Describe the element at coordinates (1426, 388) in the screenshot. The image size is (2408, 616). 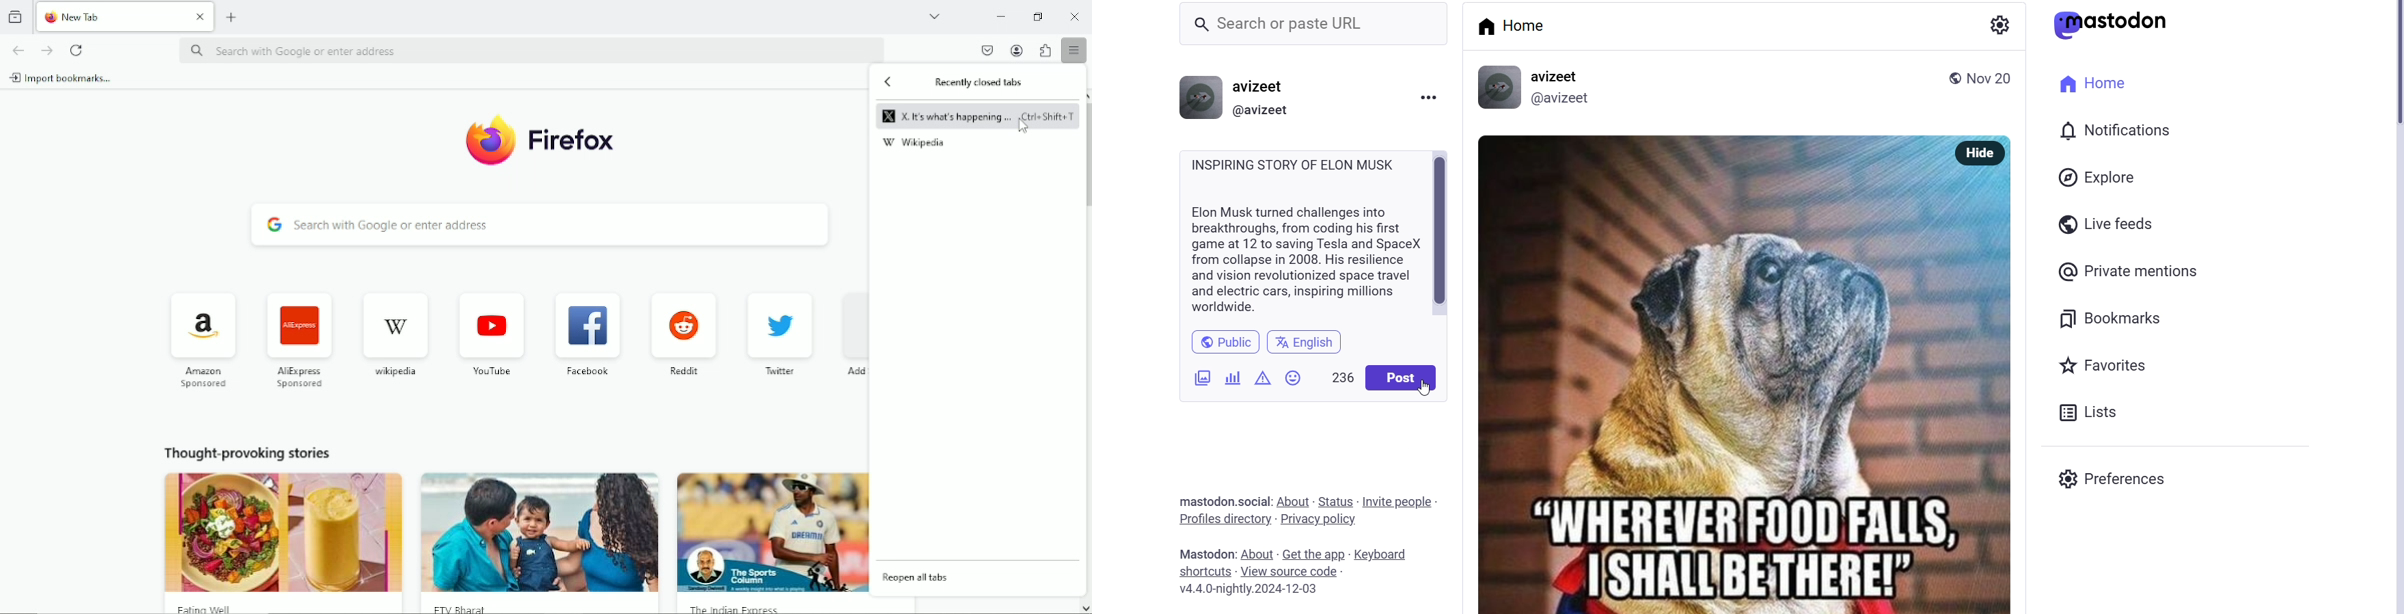
I see `cursor` at that location.